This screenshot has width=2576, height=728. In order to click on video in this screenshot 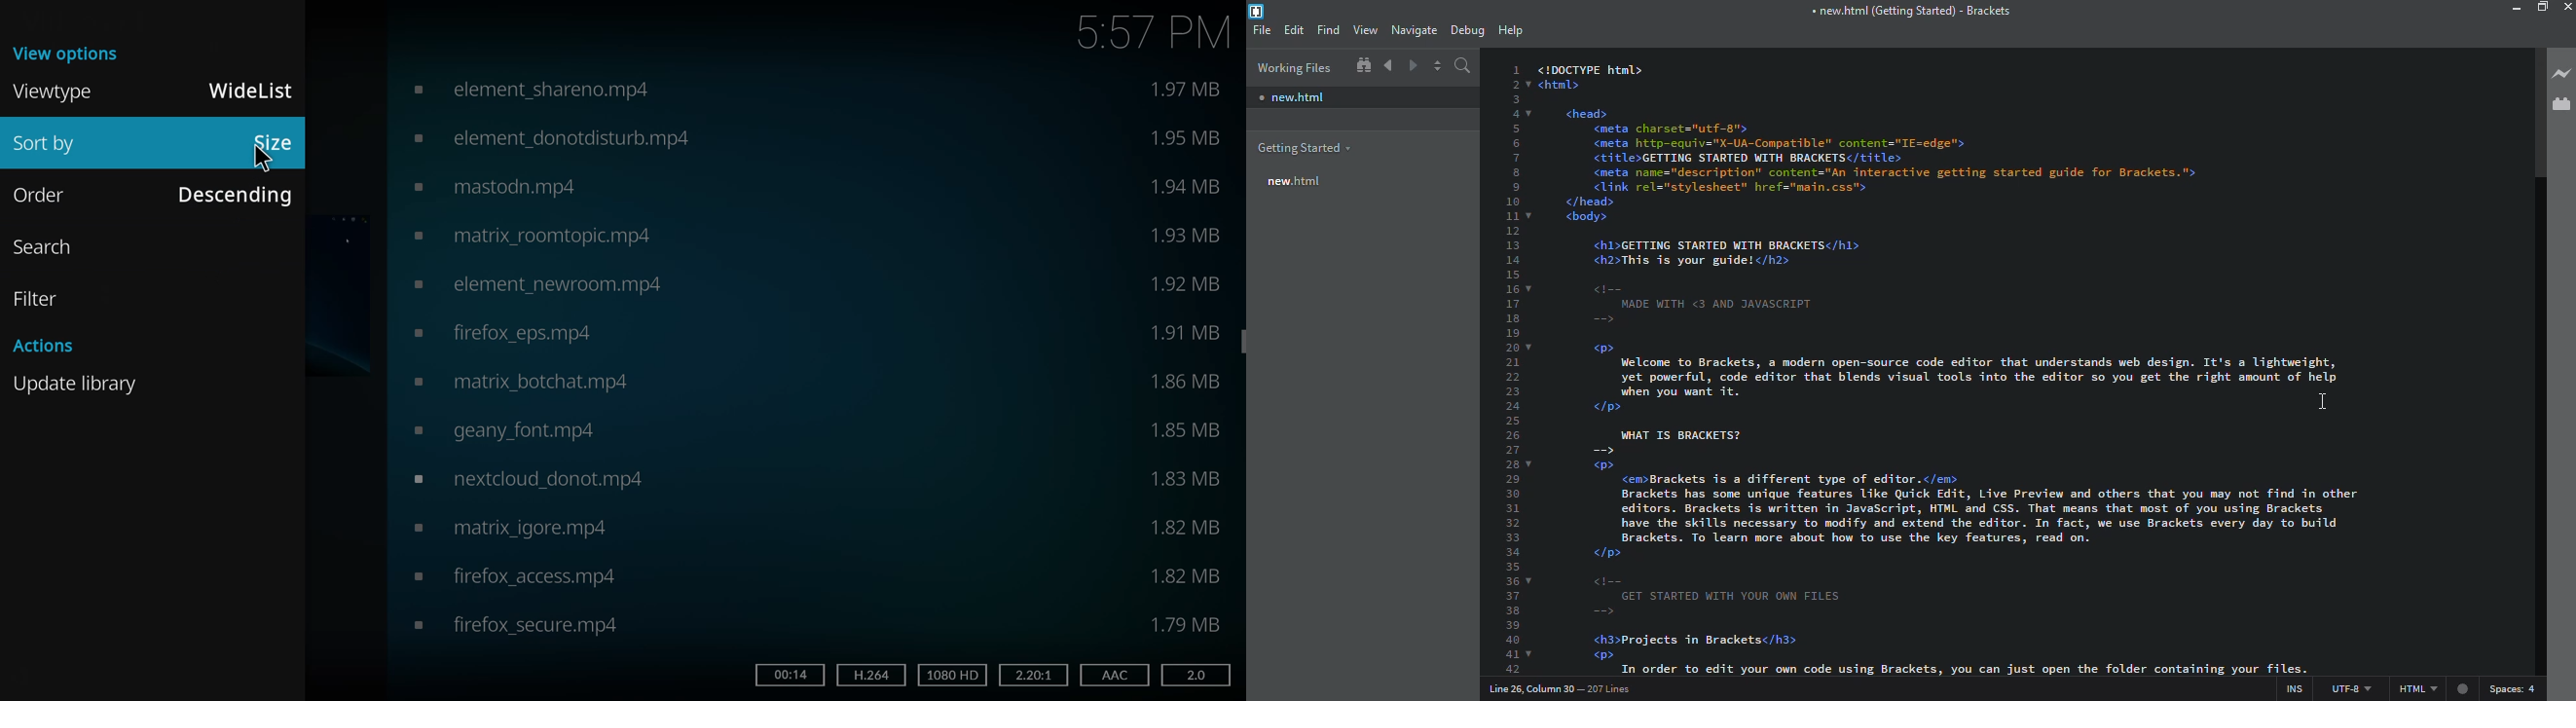, I will do `click(506, 333)`.